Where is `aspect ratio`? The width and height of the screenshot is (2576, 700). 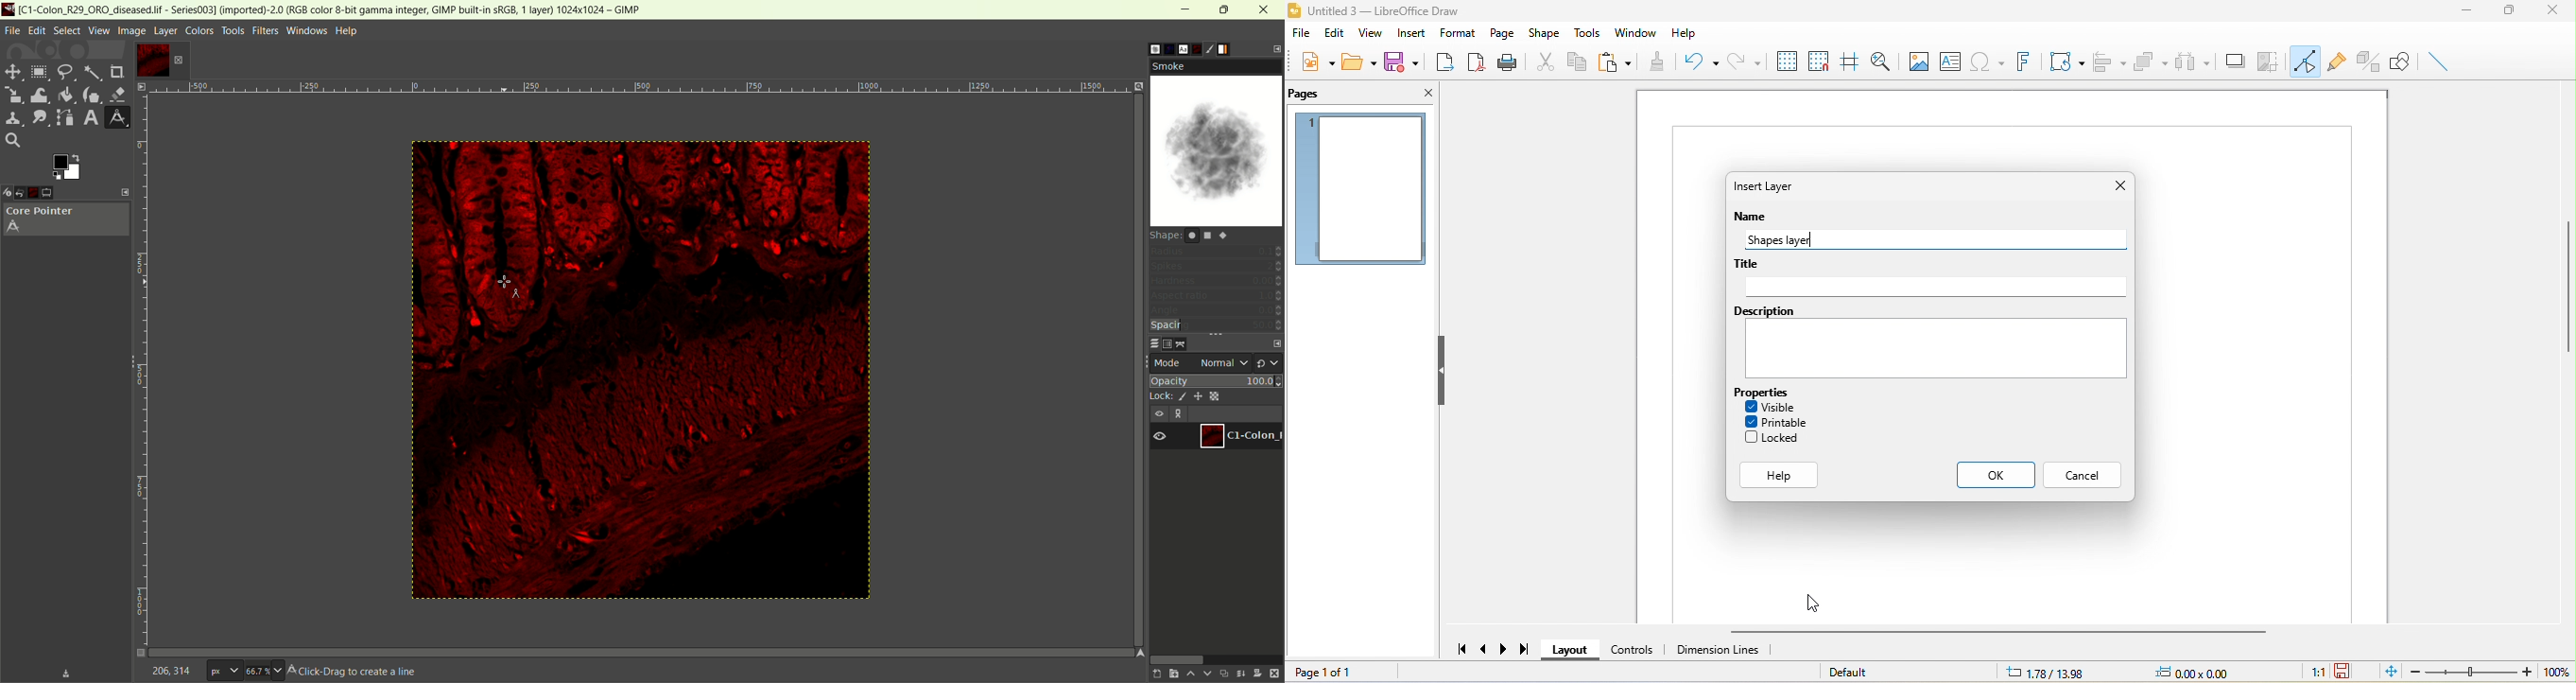 aspect ratio is located at coordinates (1216, 295).